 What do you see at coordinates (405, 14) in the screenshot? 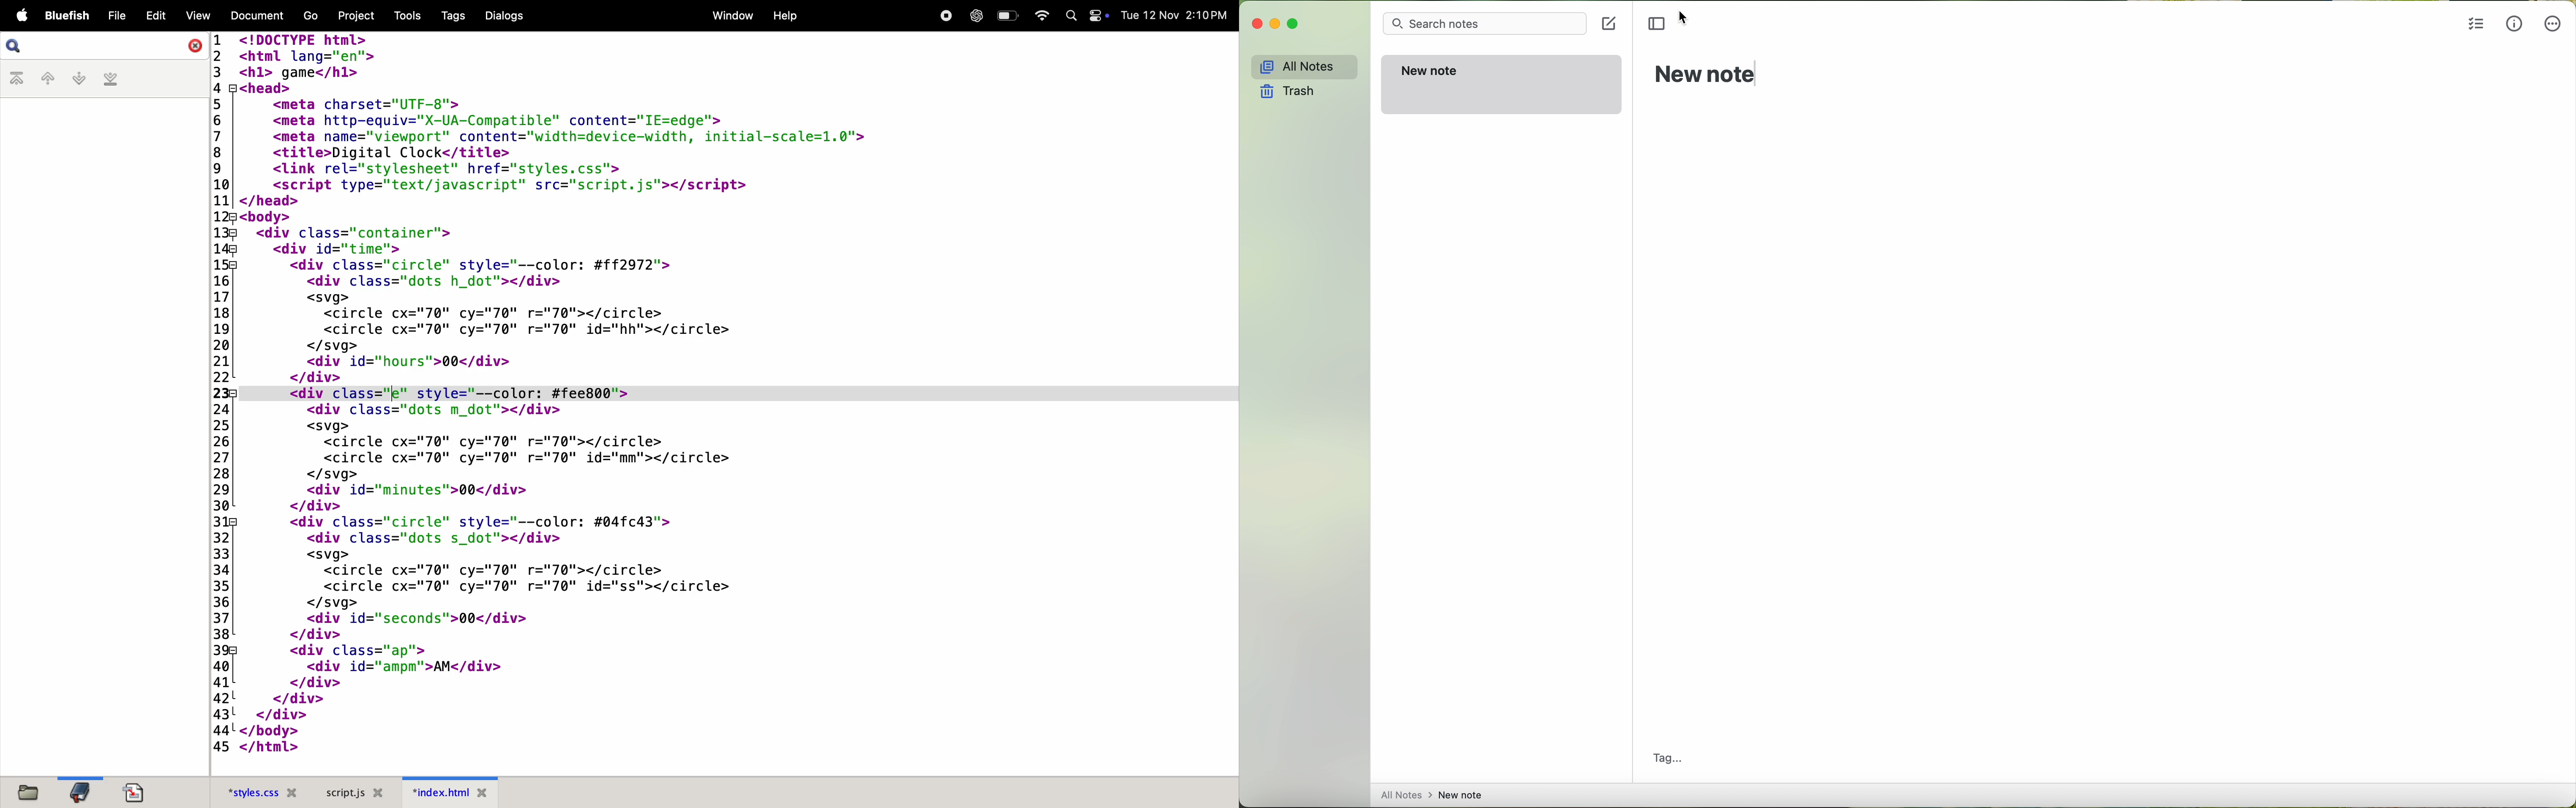
I see `tools` at bounding box center [405, 14].